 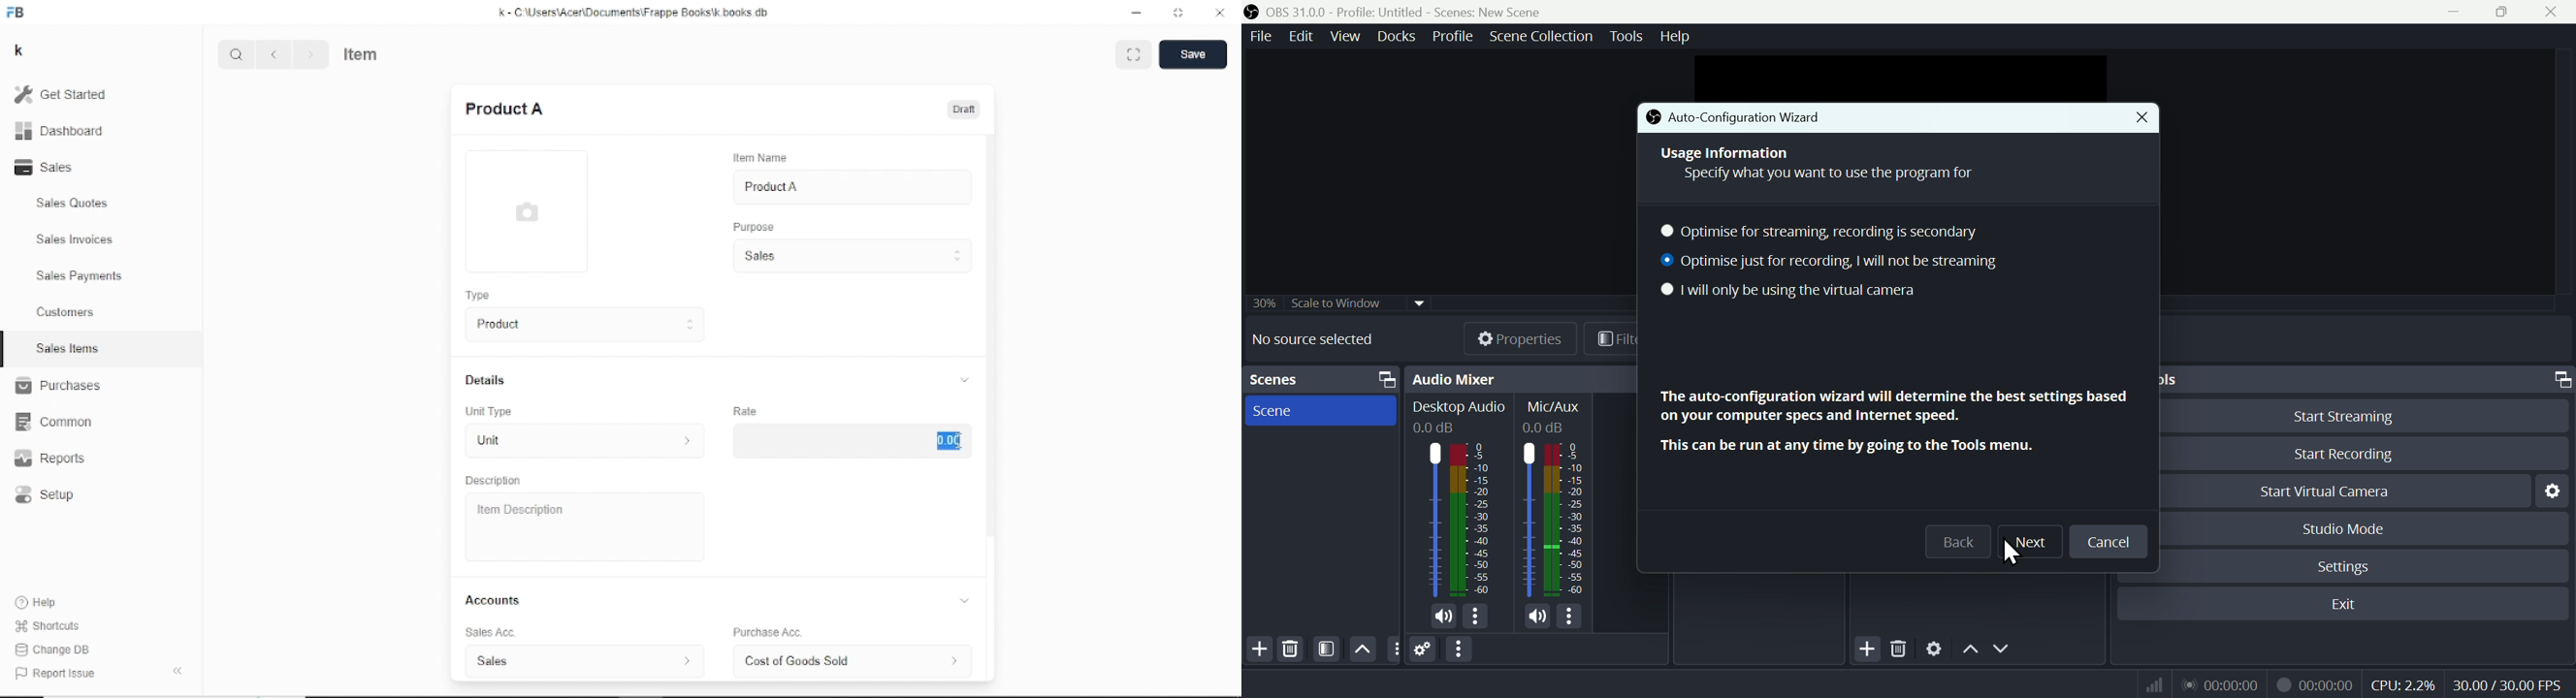 What do you see at coordinates (2150, 684) in the screenshot?
I see `Signal` at bounding box center [2150, 684].